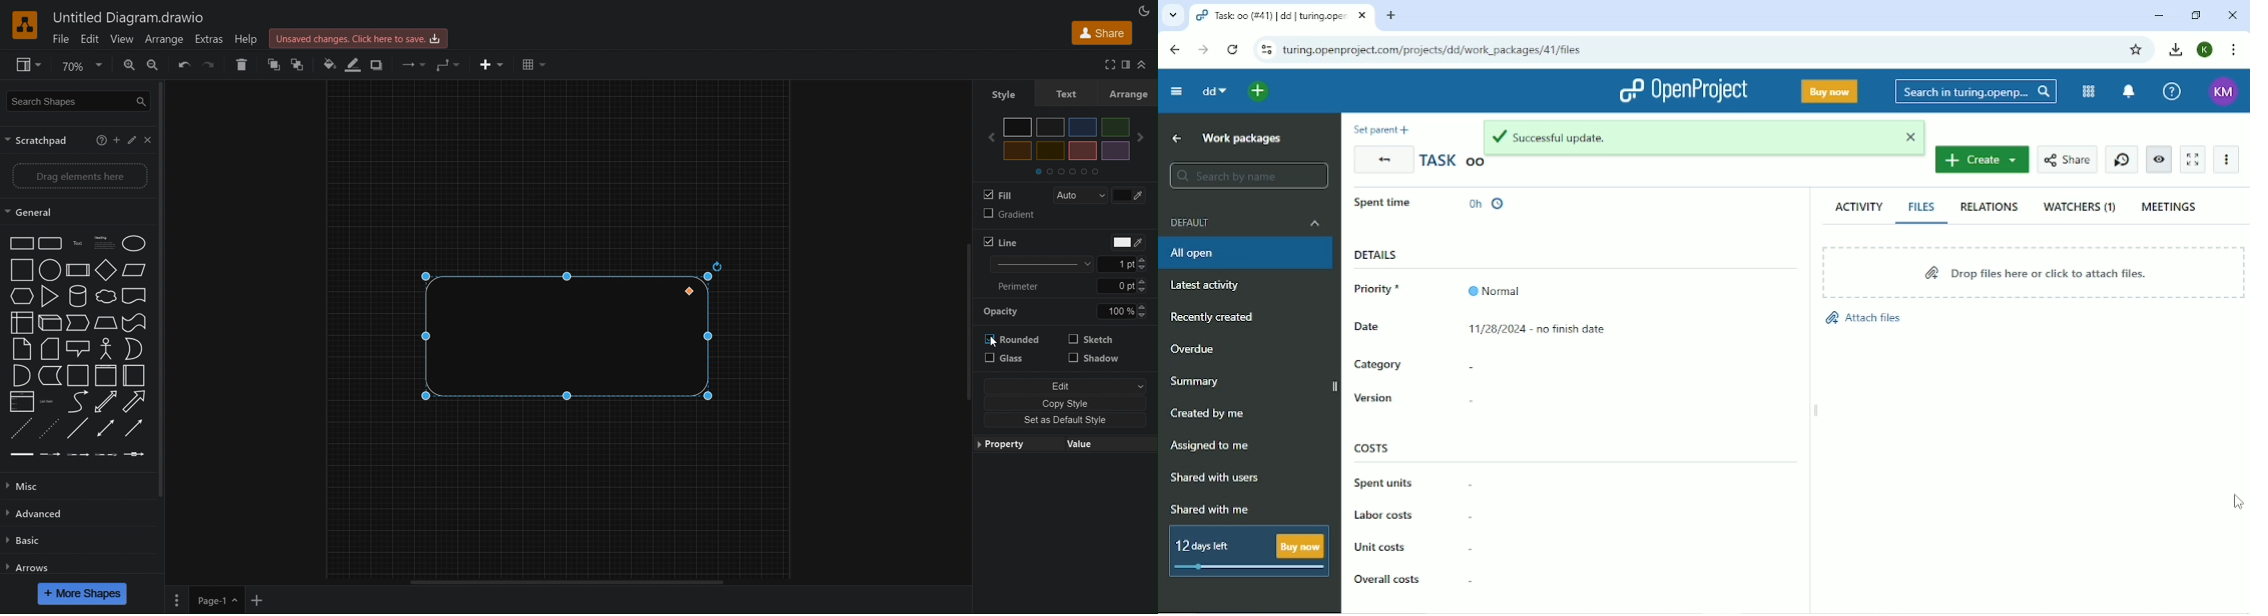  I want to click on Waypoints, so click(447, 64).